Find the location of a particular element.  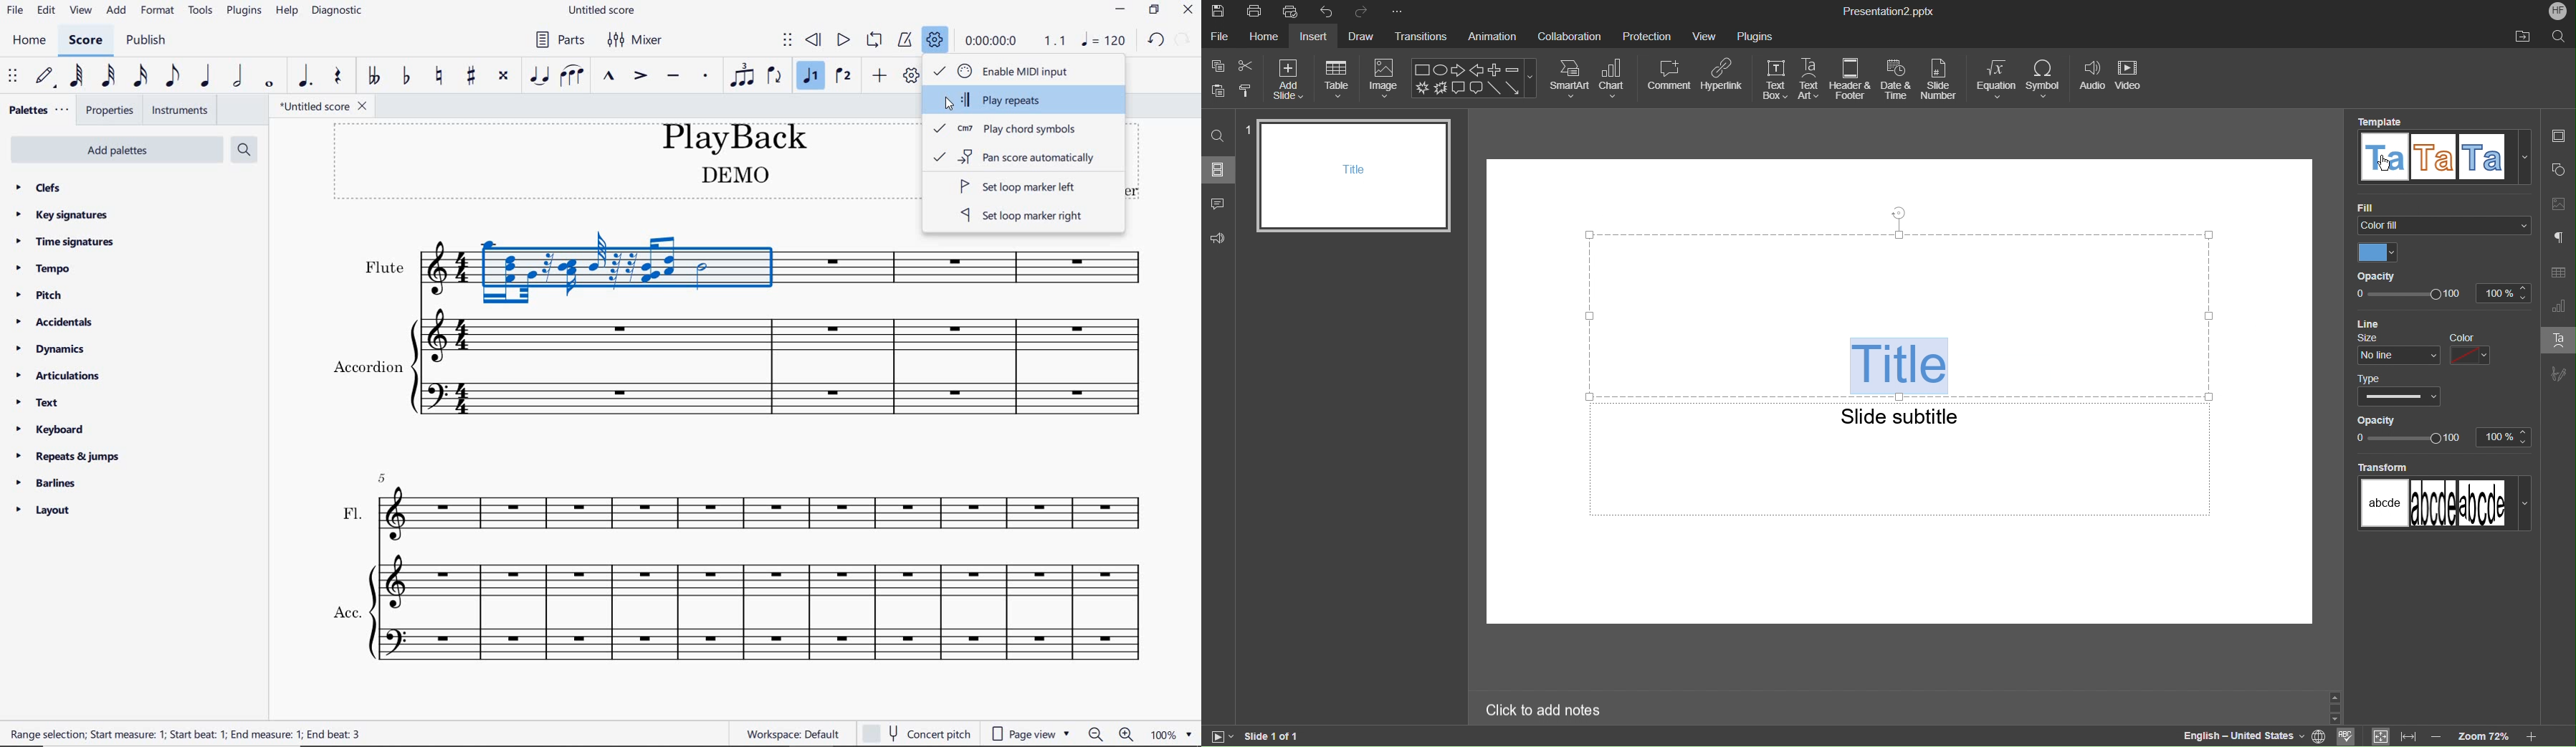

Symbol is located at coordinates (2045, 80).